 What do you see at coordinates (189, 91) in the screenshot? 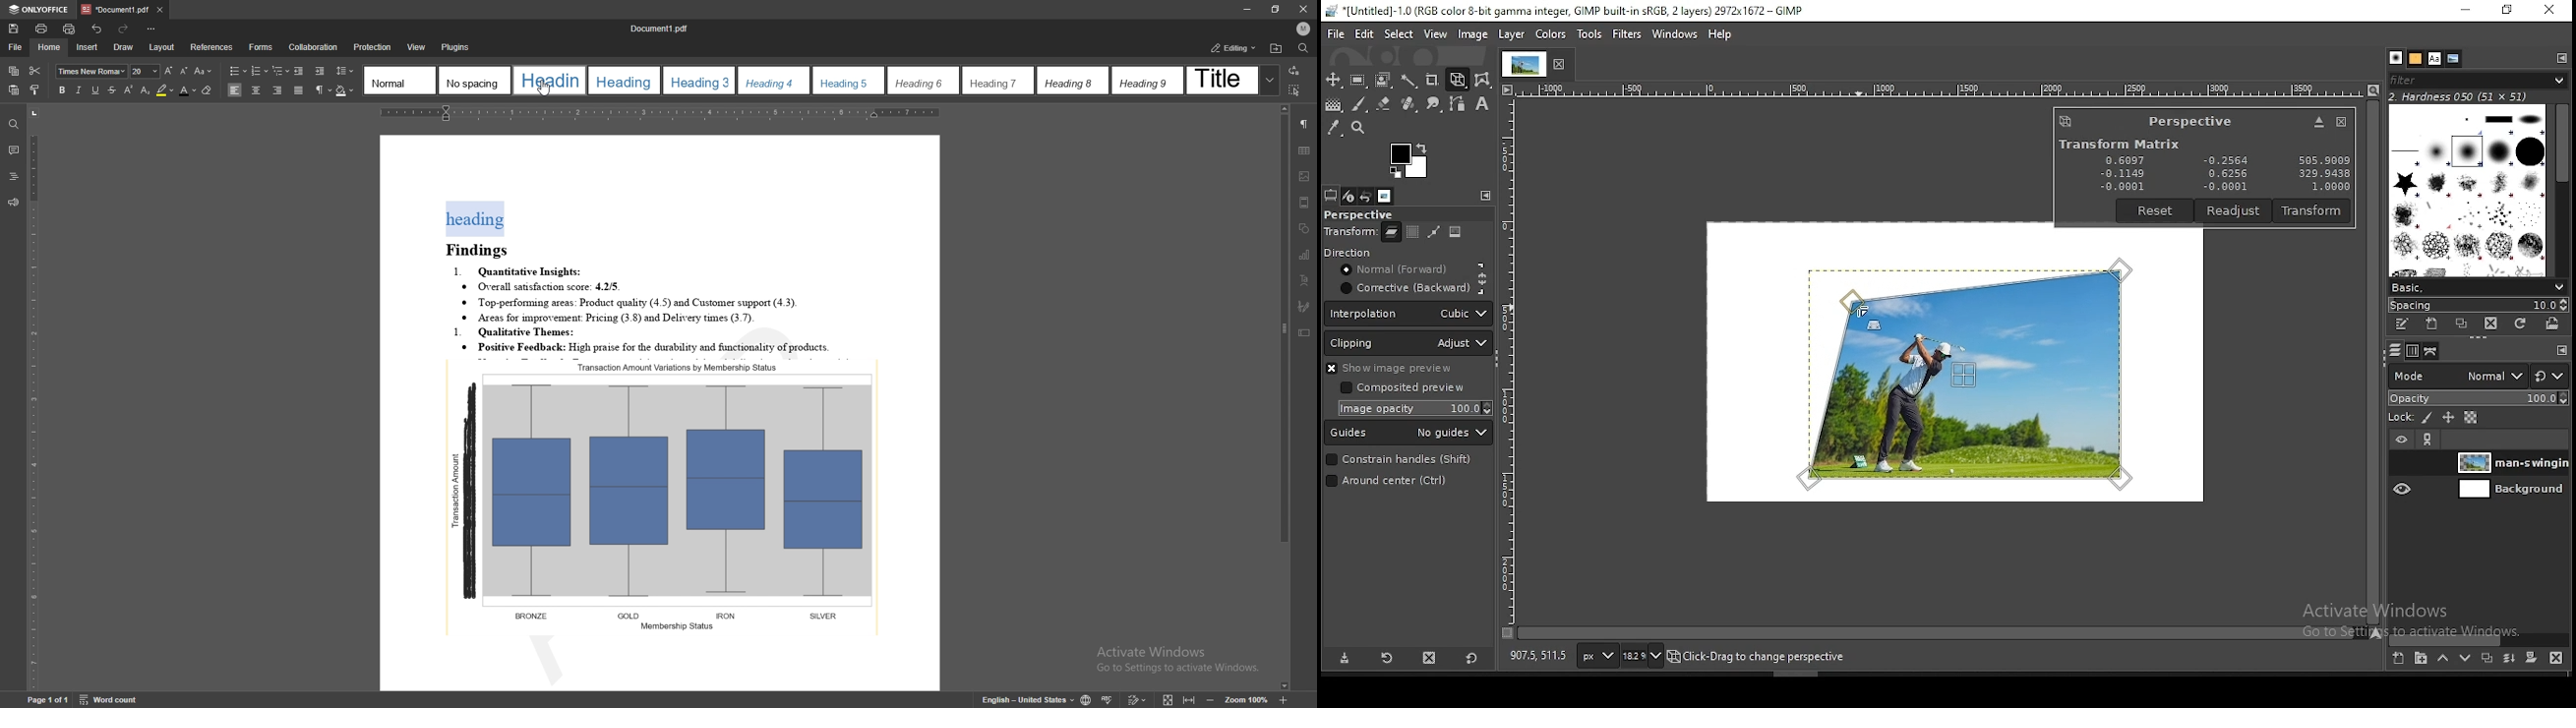
I see `font color` at bounding box center [189, 91].